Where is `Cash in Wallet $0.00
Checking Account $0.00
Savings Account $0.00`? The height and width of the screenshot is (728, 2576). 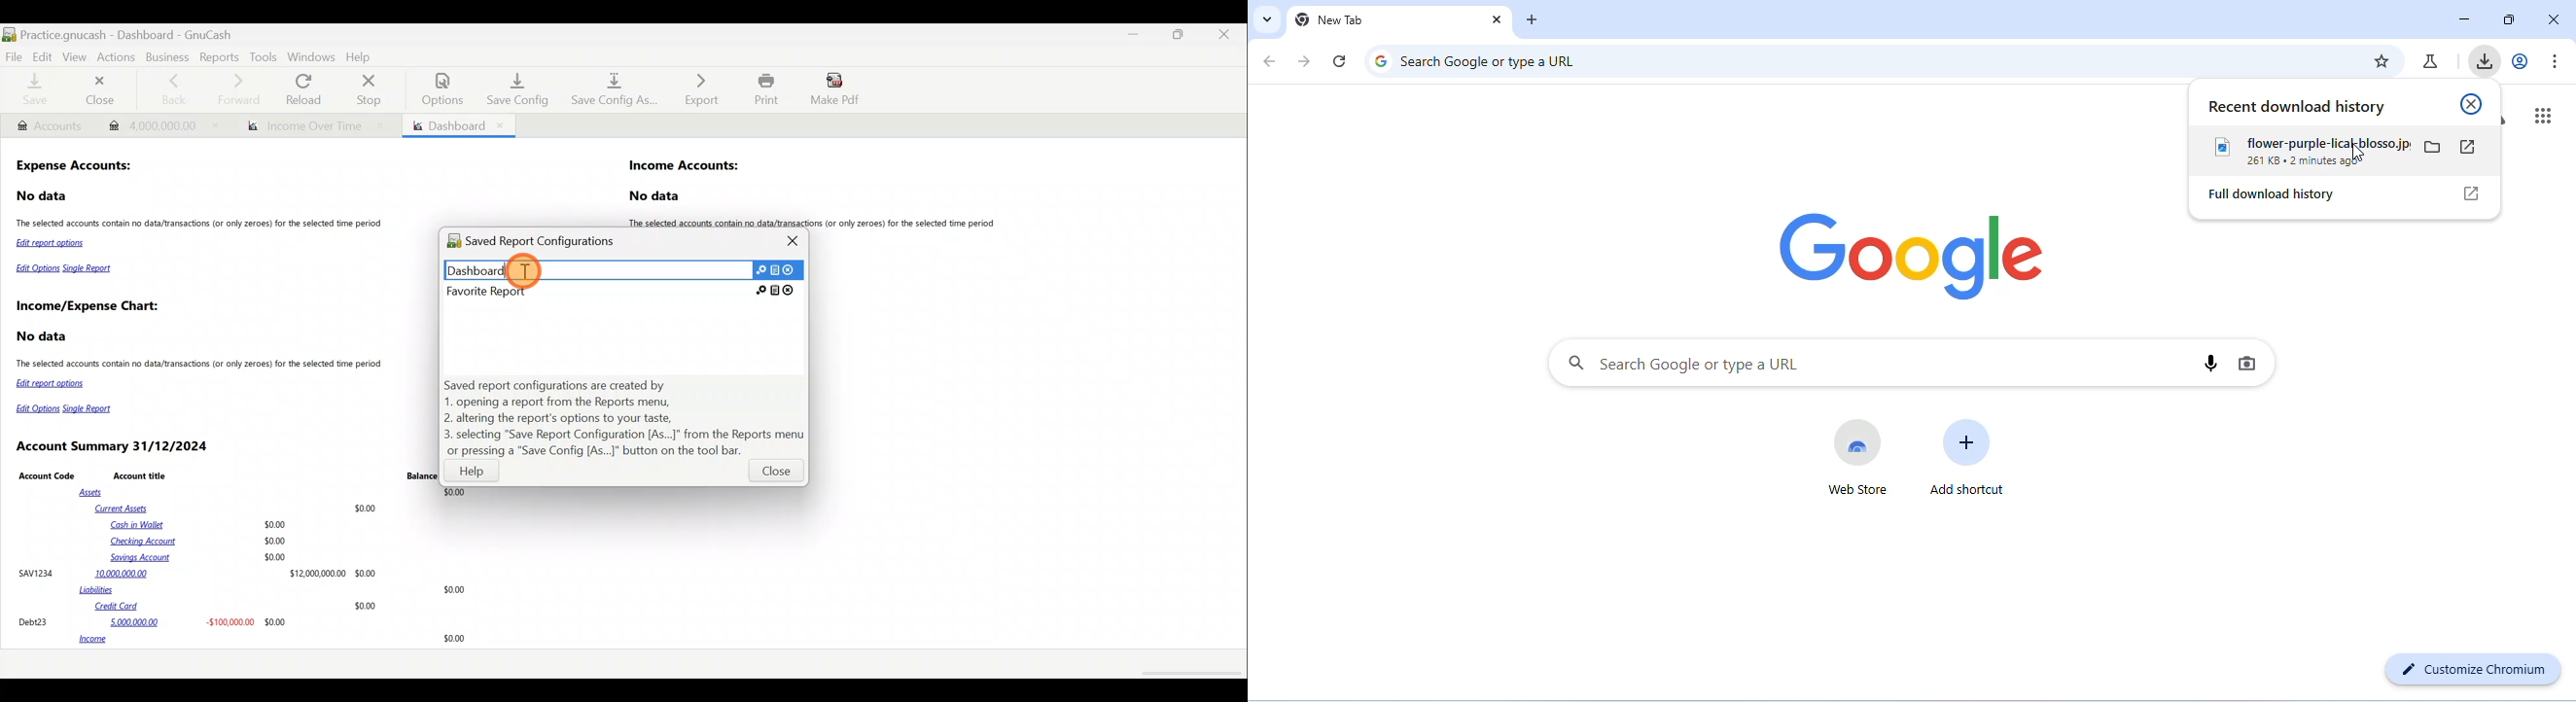 Cash in Wallet $0.00
Checking Account $0.00
Savings Account $0.00 is located at coordinates (200, 541).